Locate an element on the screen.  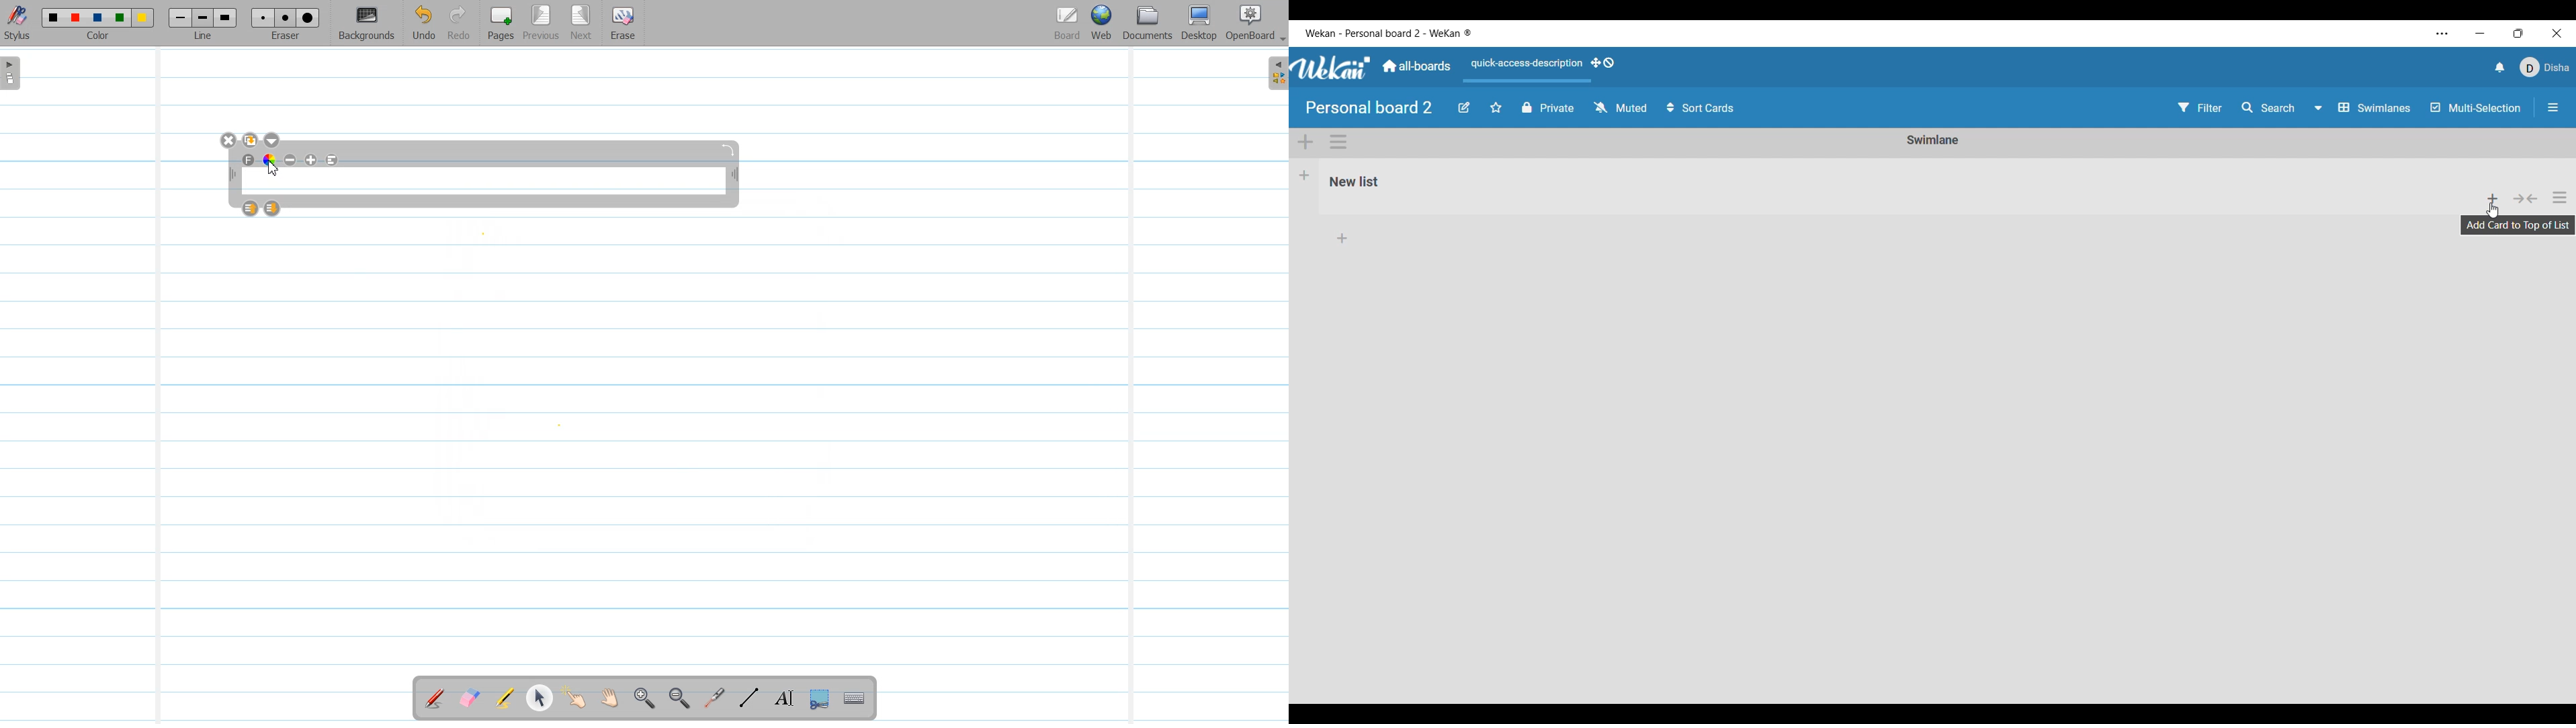
Background is located at coordinates (368, 24).